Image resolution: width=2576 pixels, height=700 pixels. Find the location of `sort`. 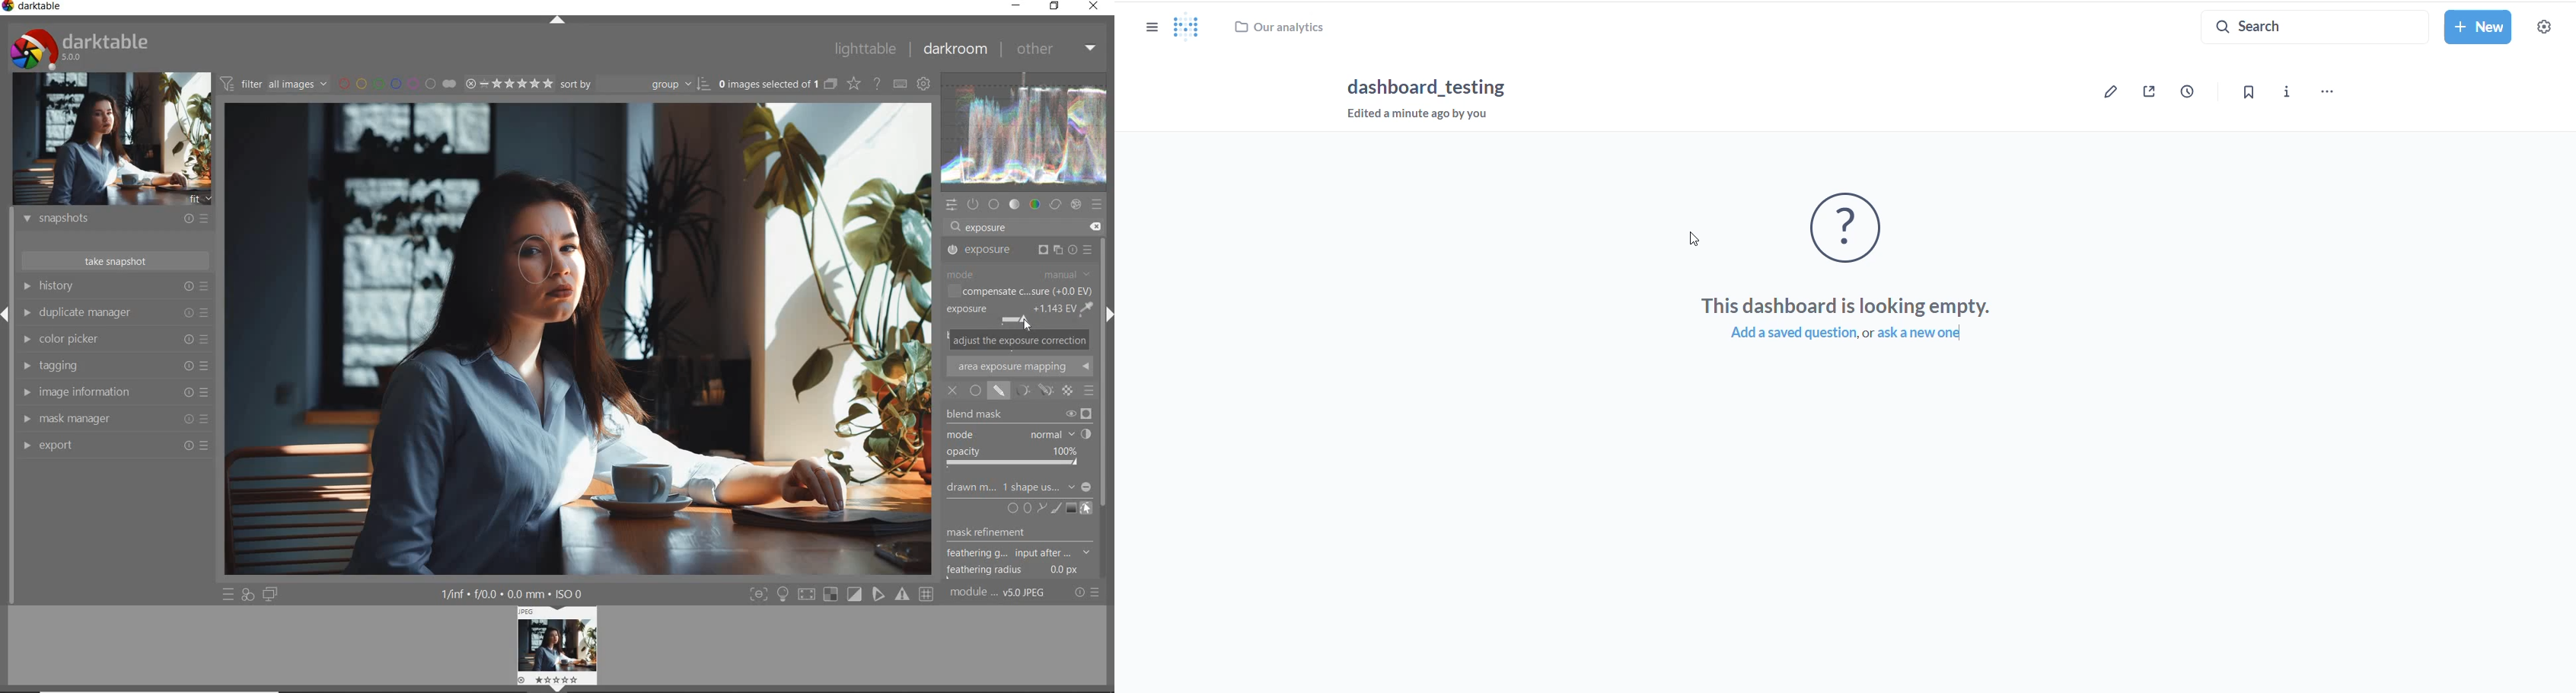

sort is located at coordinates (633, 84).